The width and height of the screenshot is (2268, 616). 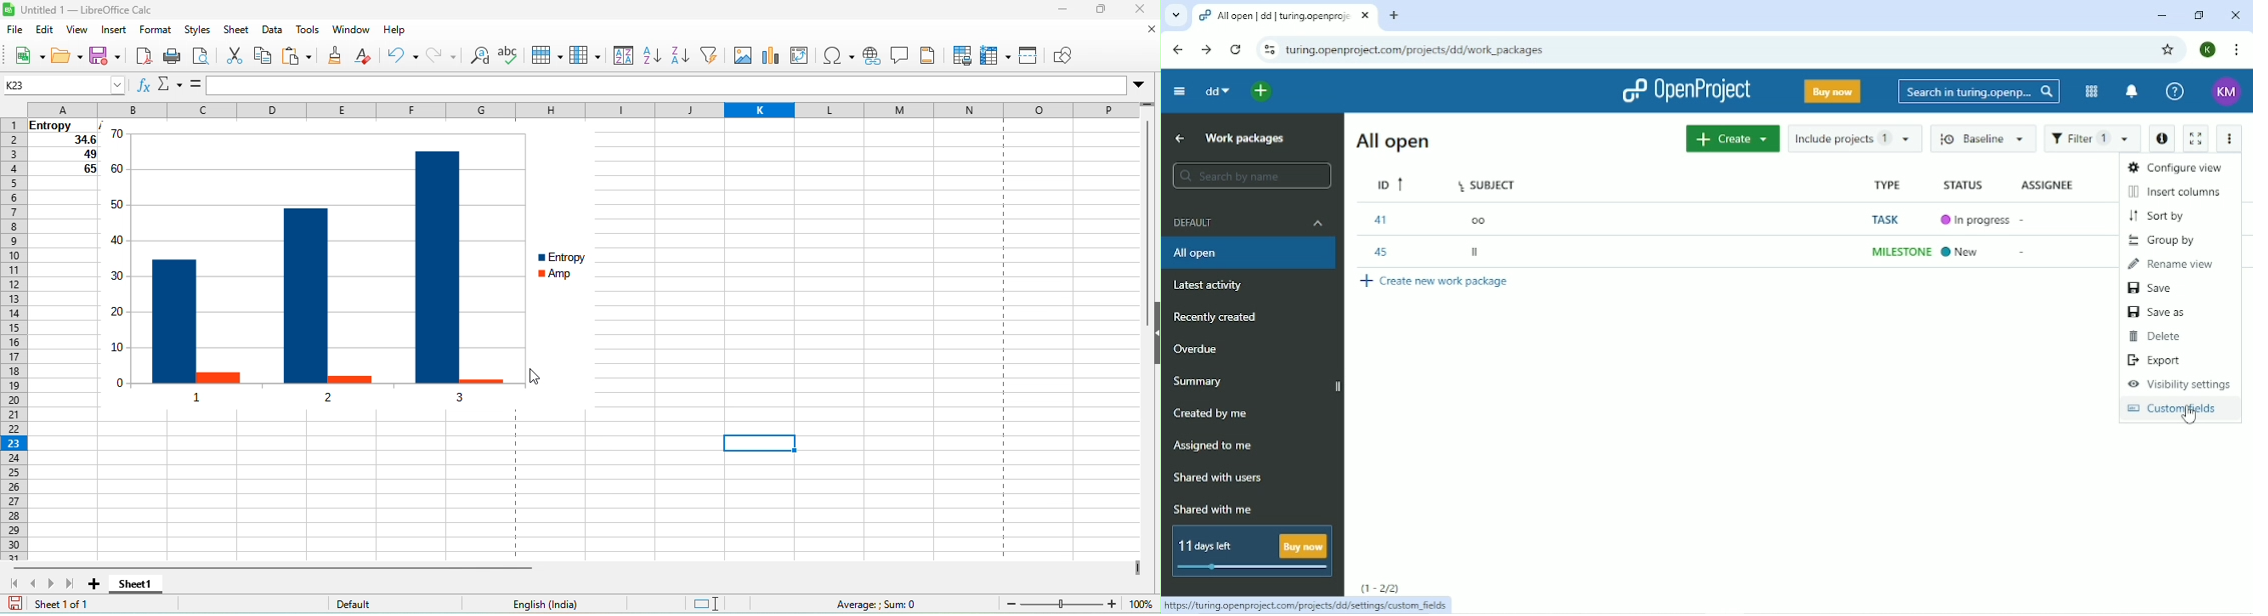 What do you see at coordinates (2174, 92) in the screenshot?
I see `Help` at bounding box center [2174, 92].